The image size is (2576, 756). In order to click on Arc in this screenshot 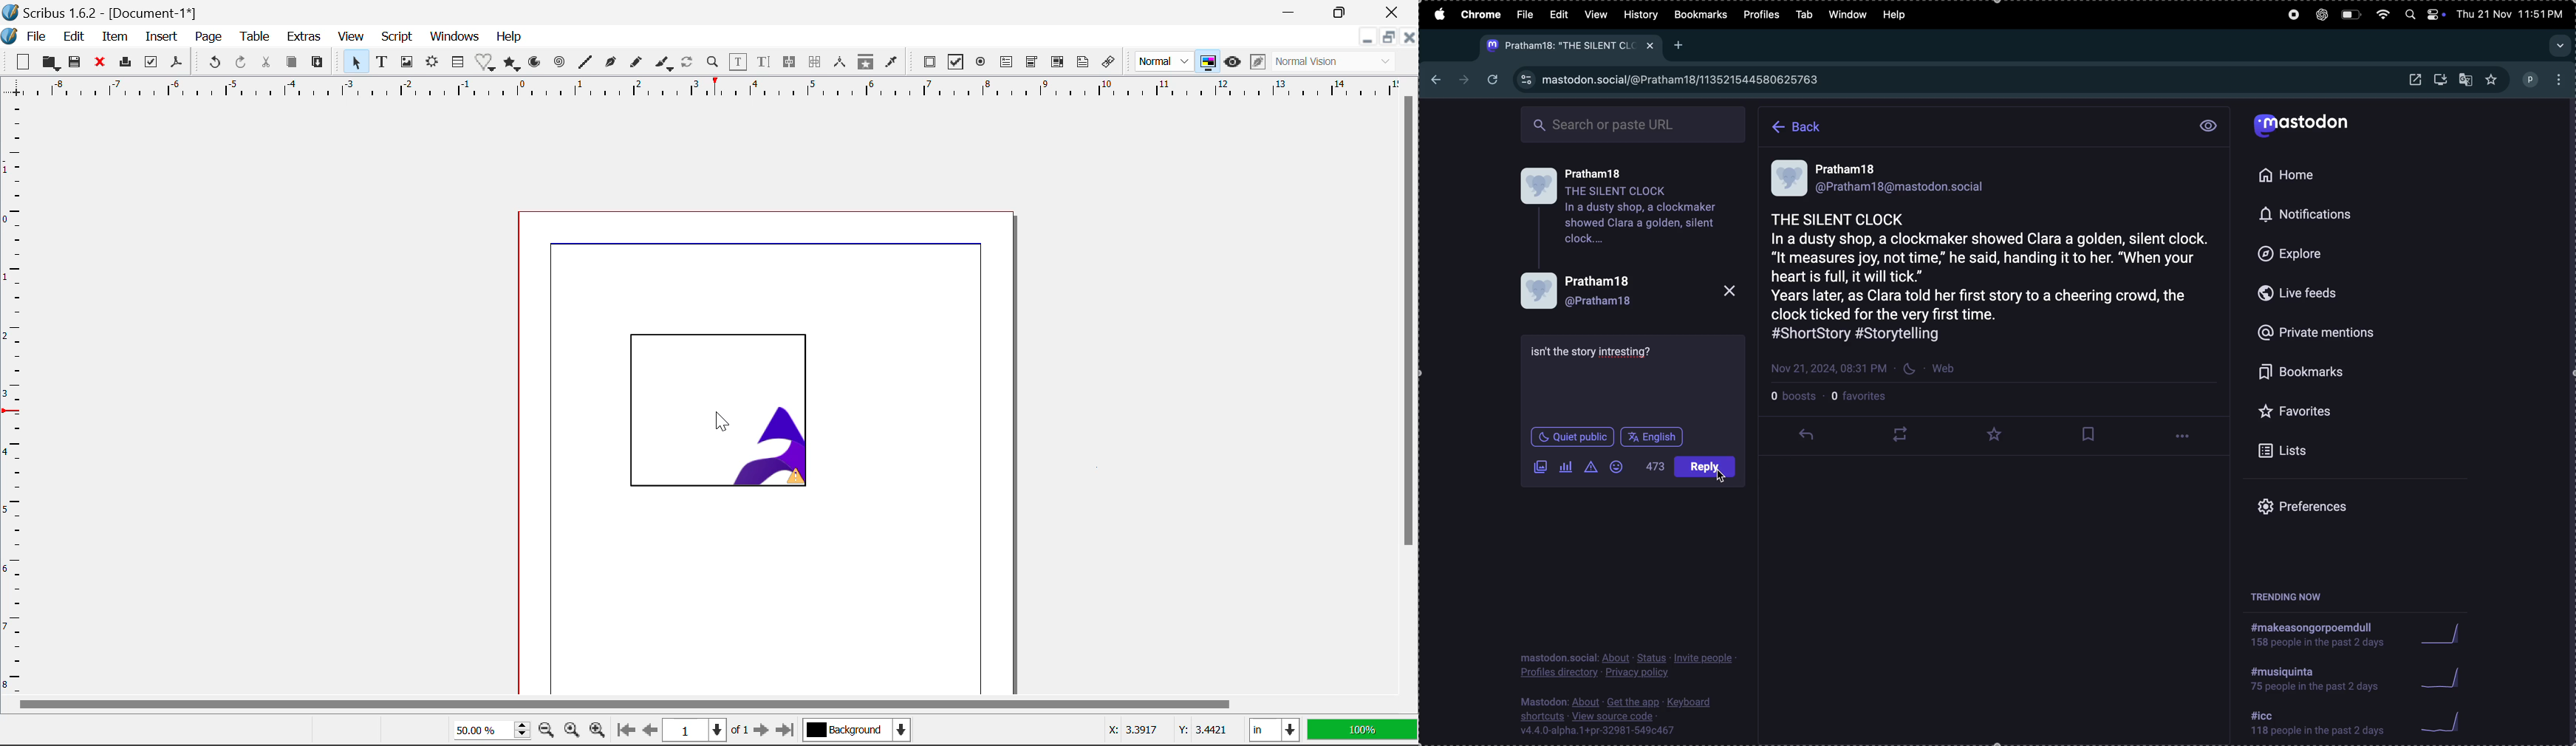, I will do `click(537, 64)`.